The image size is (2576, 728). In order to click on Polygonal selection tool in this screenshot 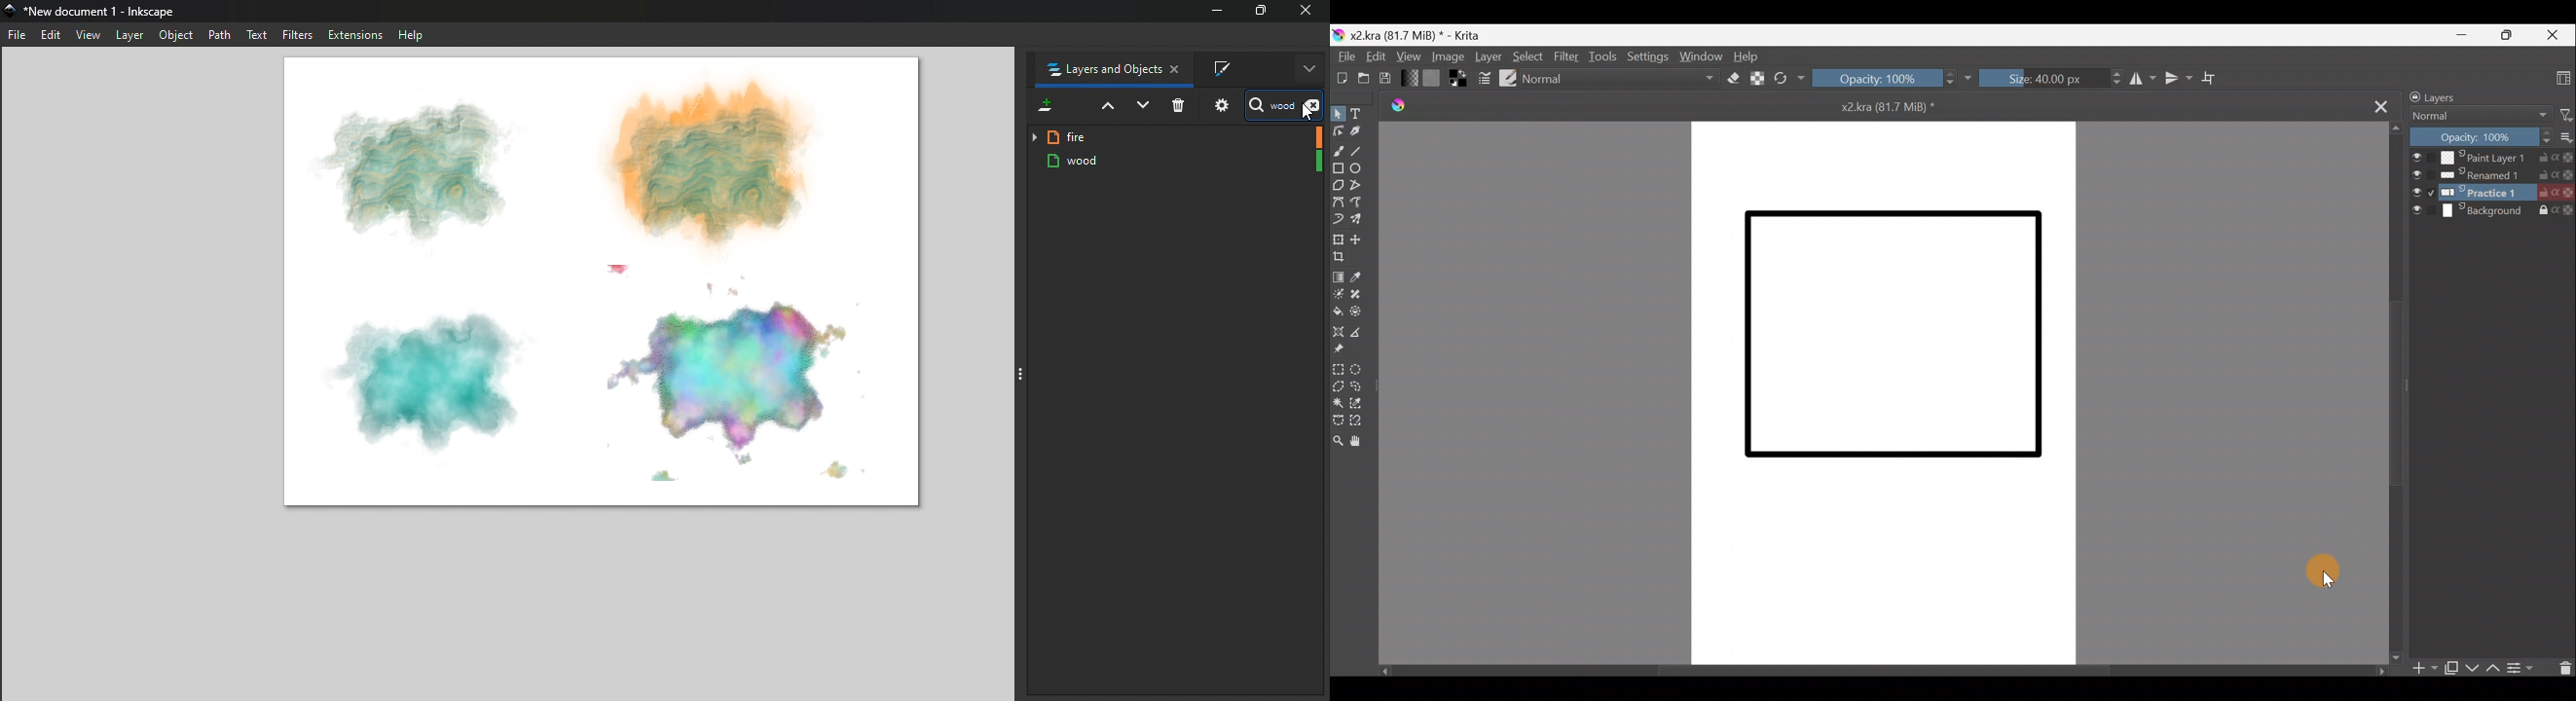, I will do `click(1338, 384)`.